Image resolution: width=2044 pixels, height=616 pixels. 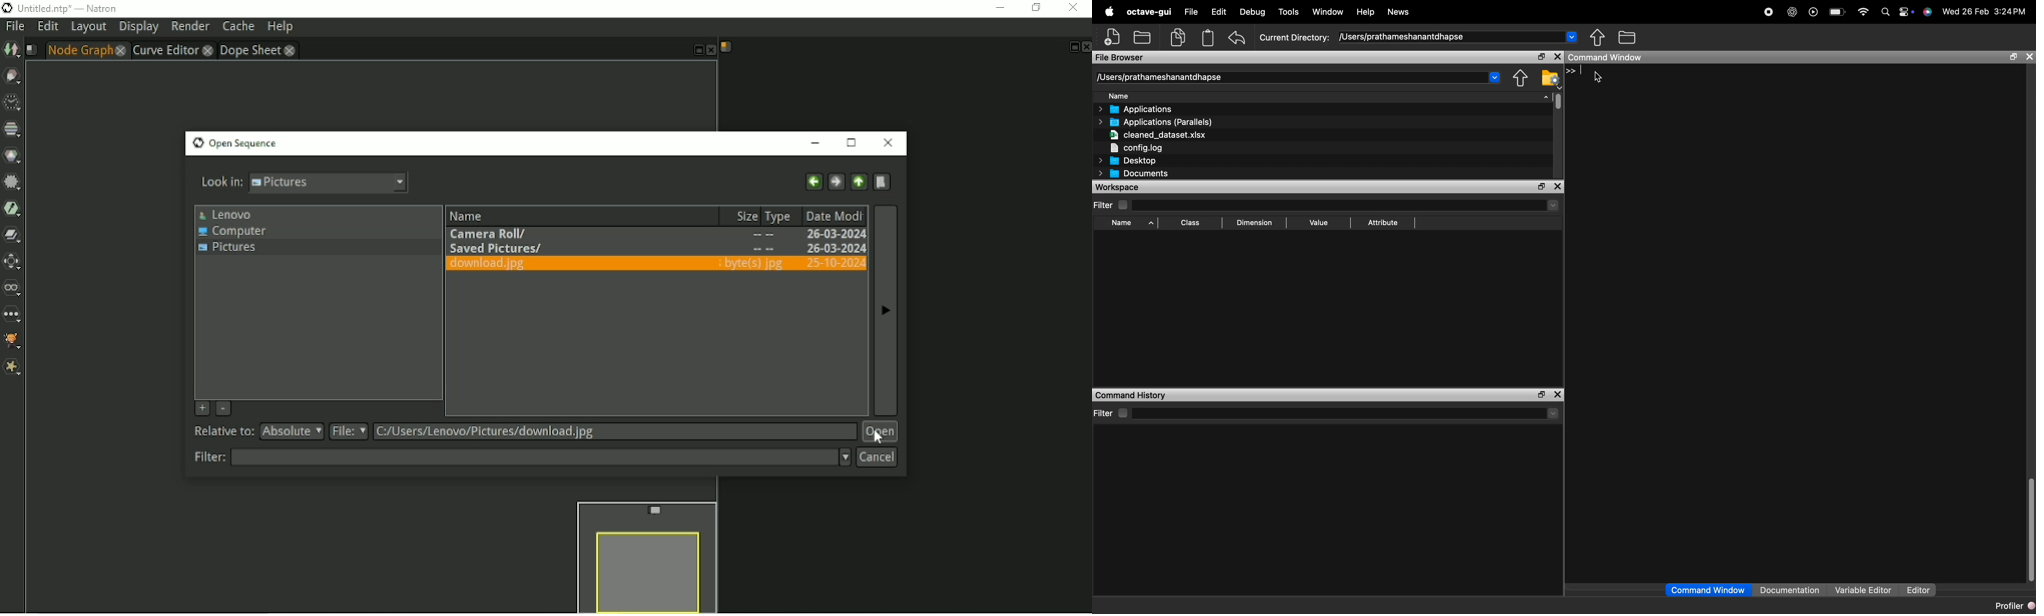 What do you see at coordinates (1552, 414) in the screenshot?
I see `drop down` at bounding box center [1552, 414].